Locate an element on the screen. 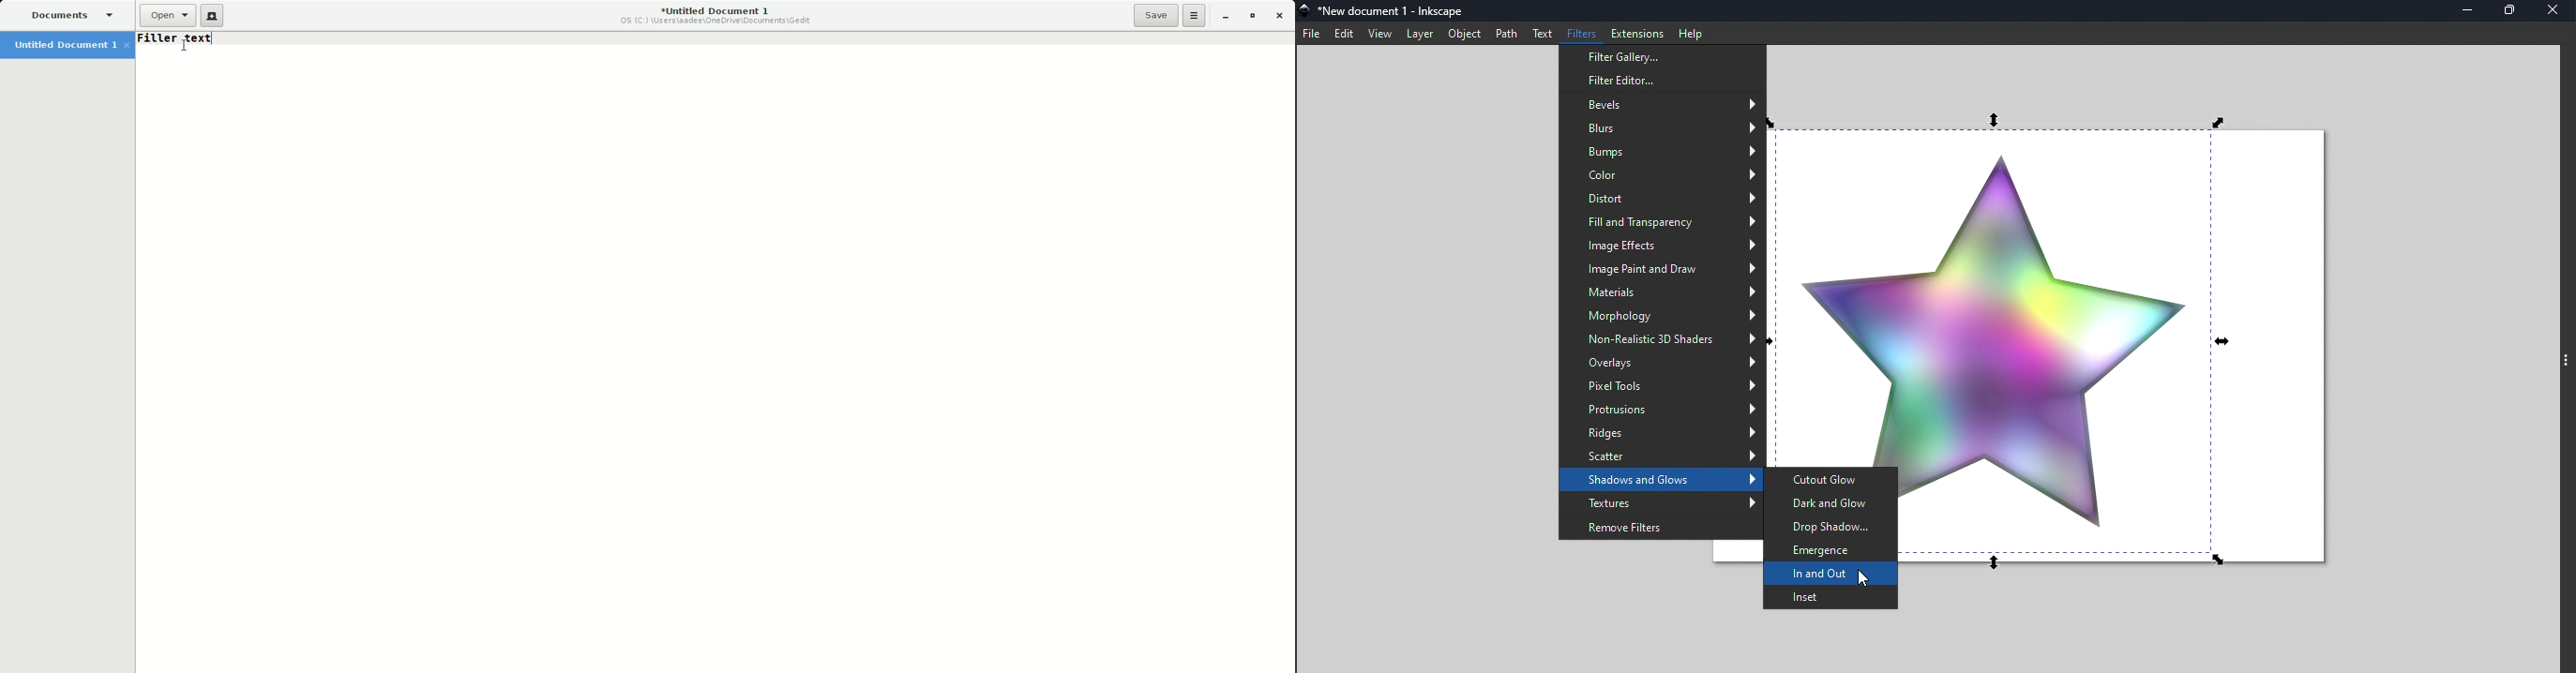 This screenshot has height=700, width=2576. Filter editor is located at coordinates (1662, 82).